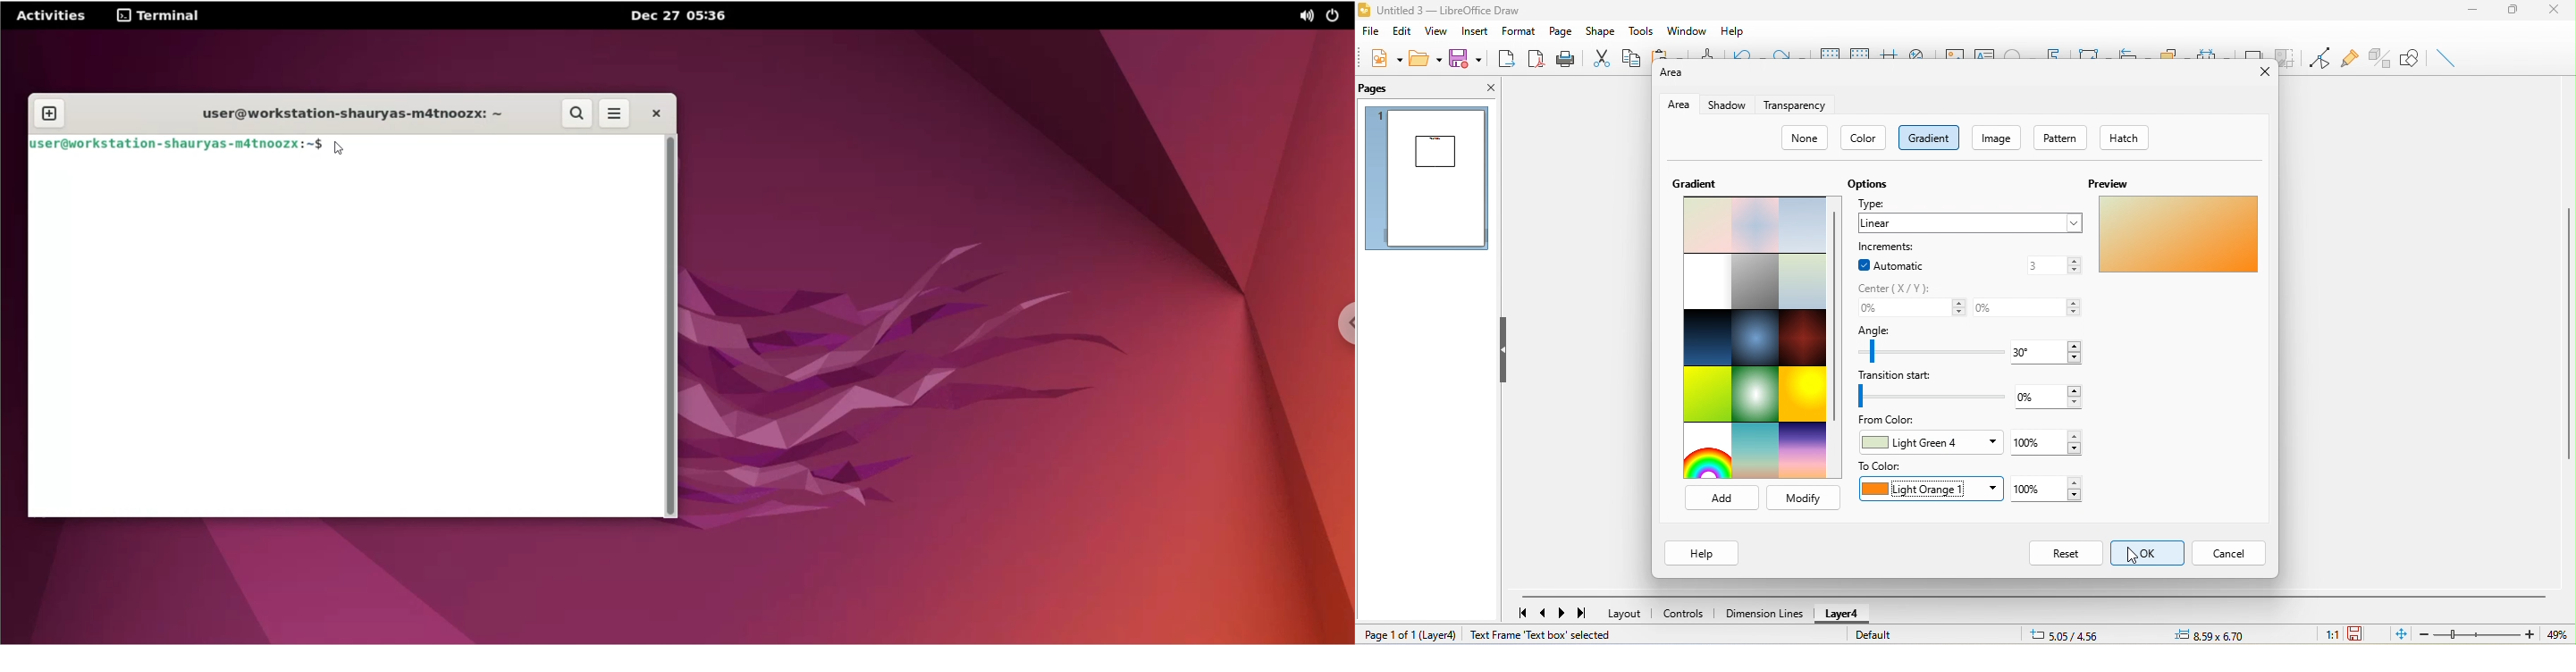  Describe the element at coordinates (1731, 32) in the screenshot. I see `help` at that location.